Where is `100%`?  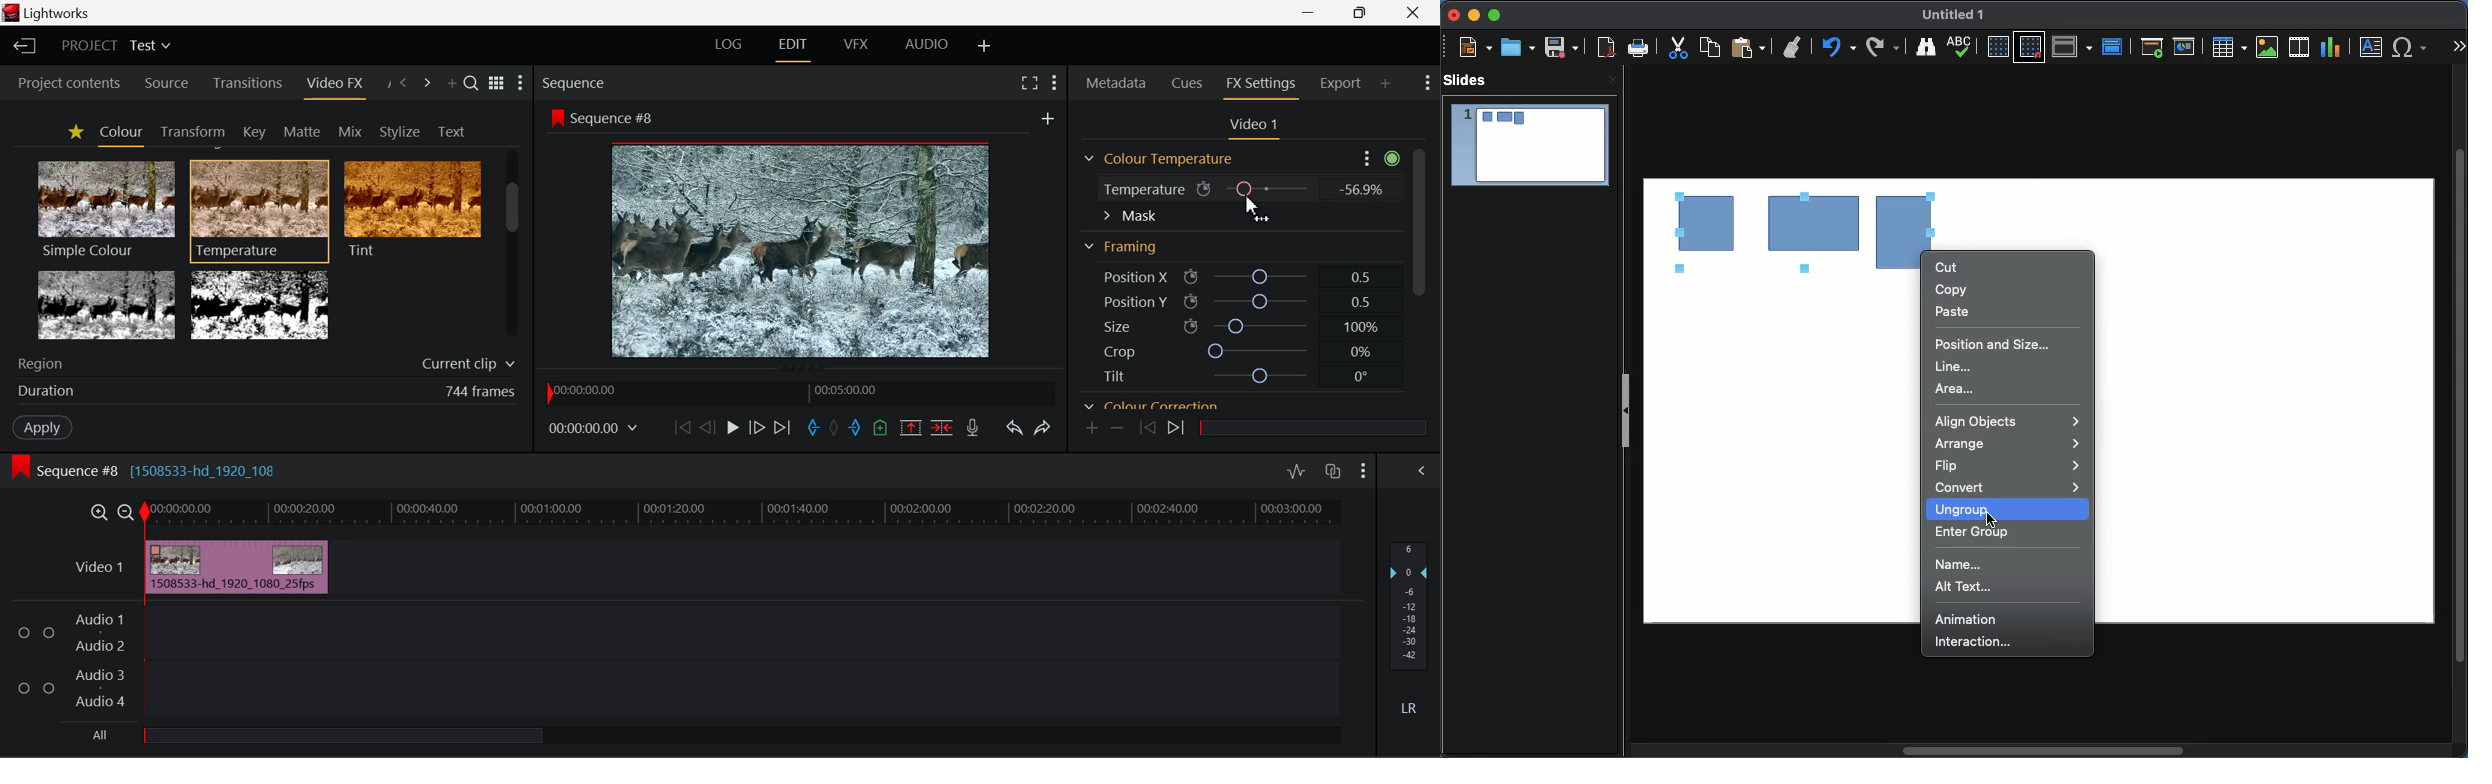 100% is located at coordinates (1362, 329).